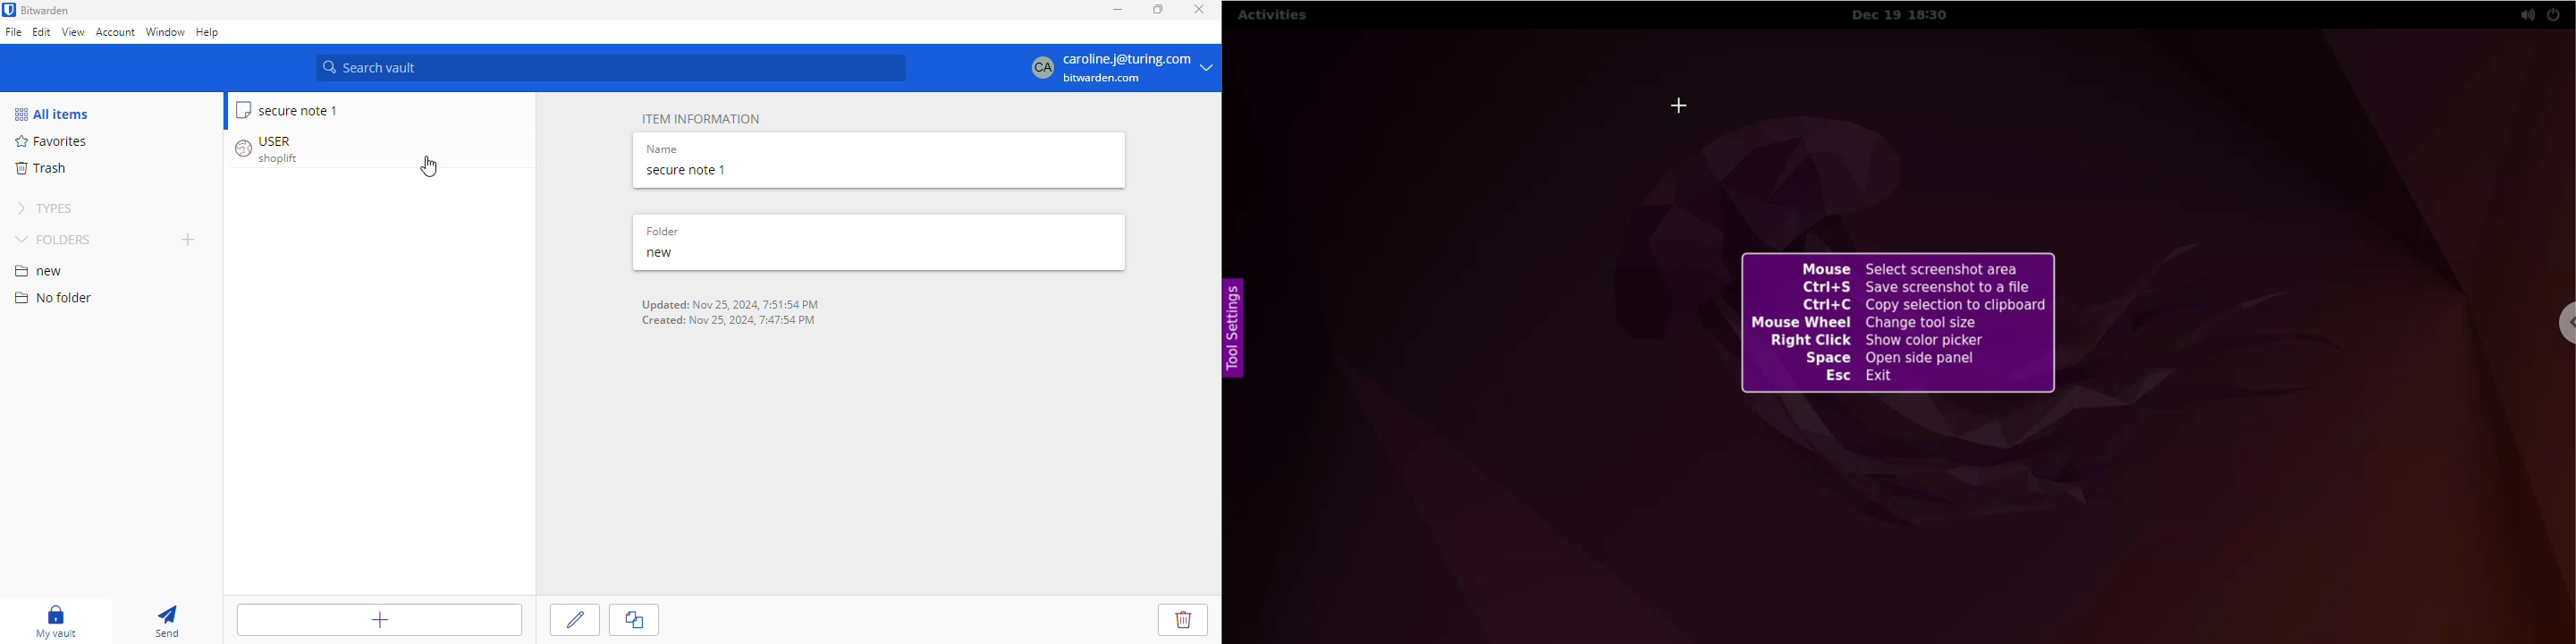  Describe the element at coordinates (731, 320) in the screenshot. I see `Created: Nov 25, 2024, 7:47:54 PM` at that location.